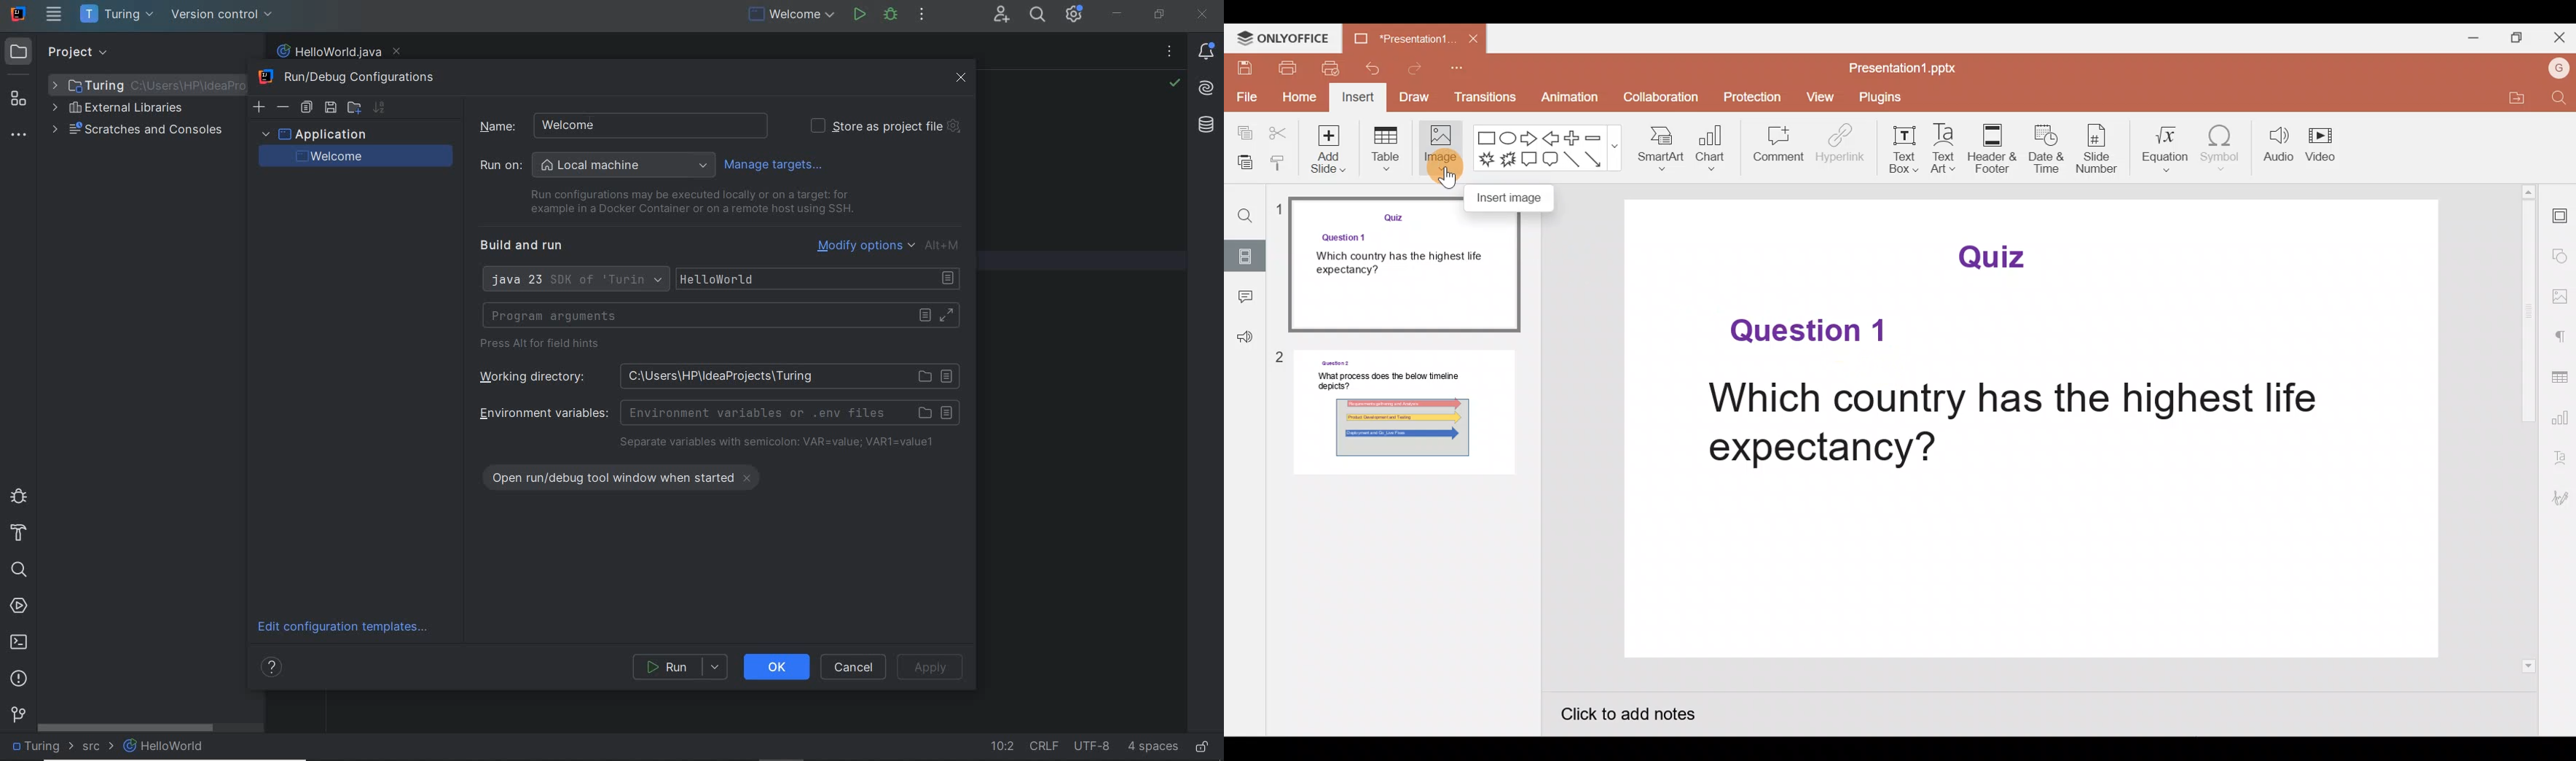 The image size is (2576, 784). What do you see at coordinates (2277, 144) in the screenshot?
I see `Audio` at bounding box center [2277, 144].